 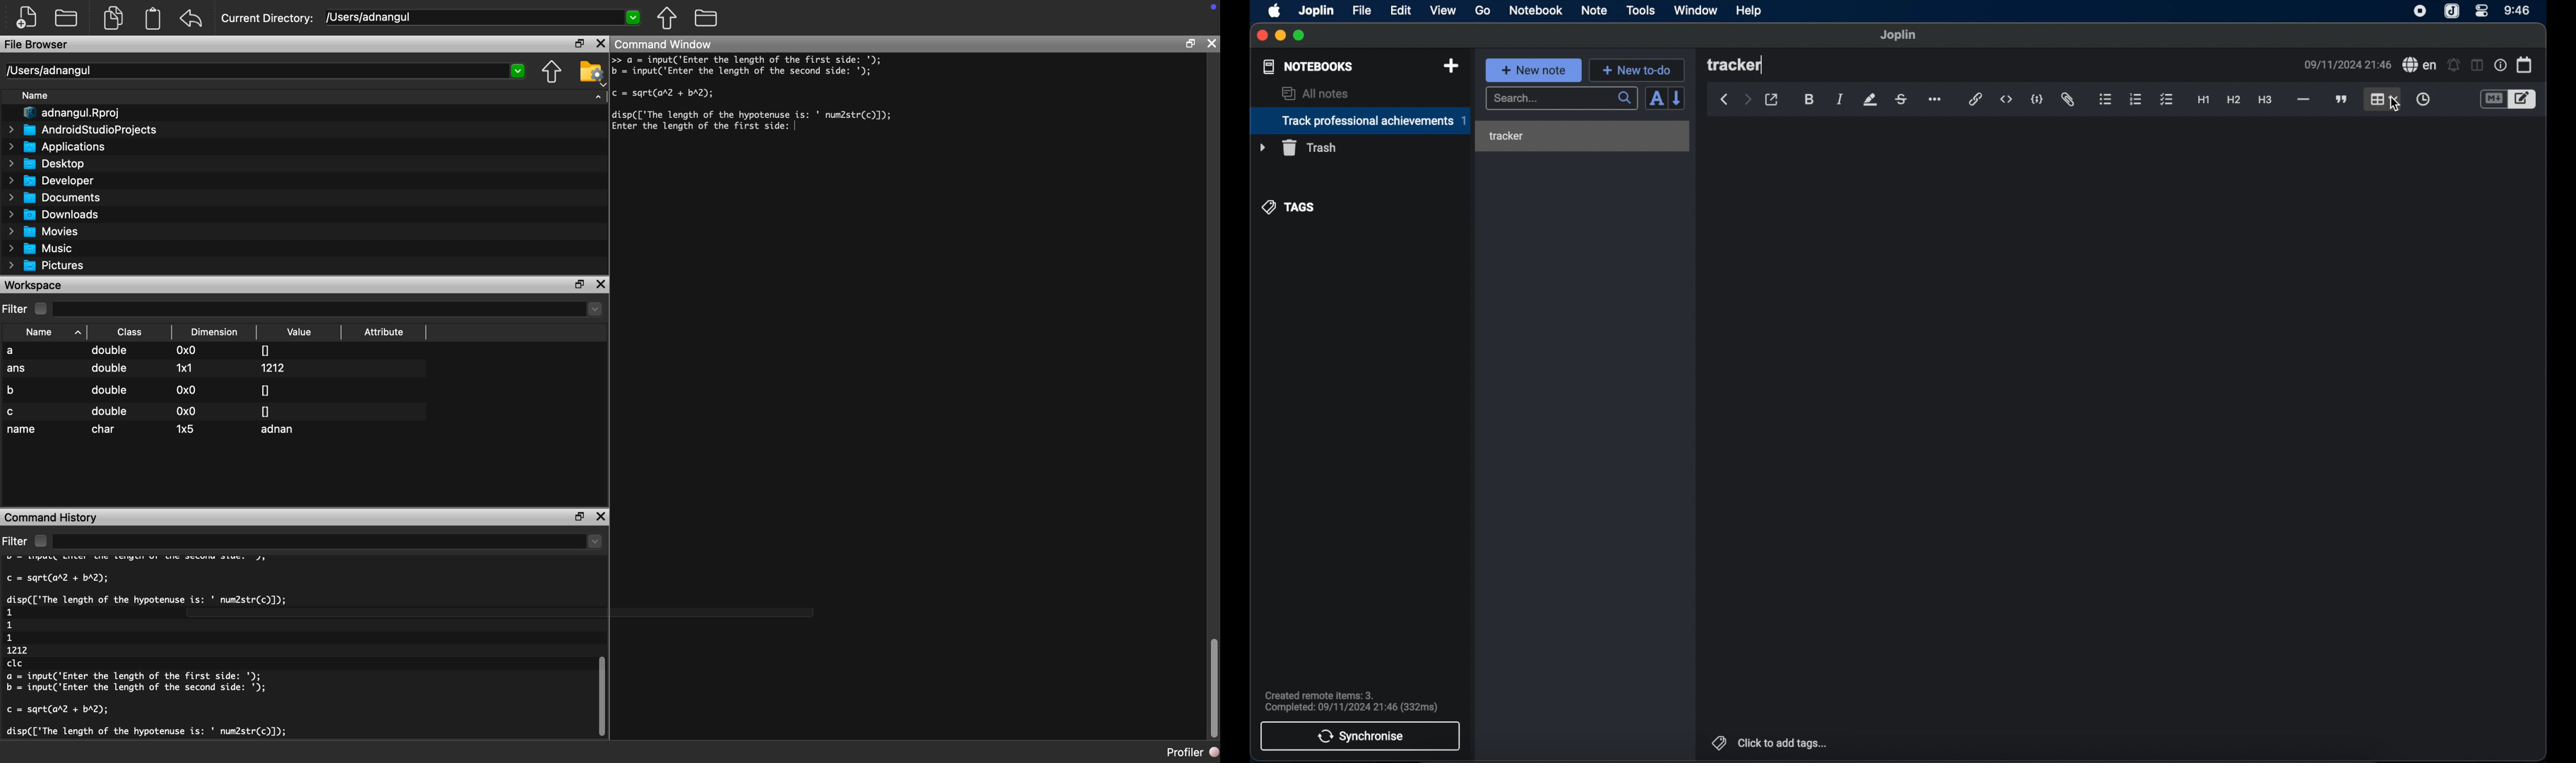 I want to click on toggle external editor, so click(x=1772, y=100).